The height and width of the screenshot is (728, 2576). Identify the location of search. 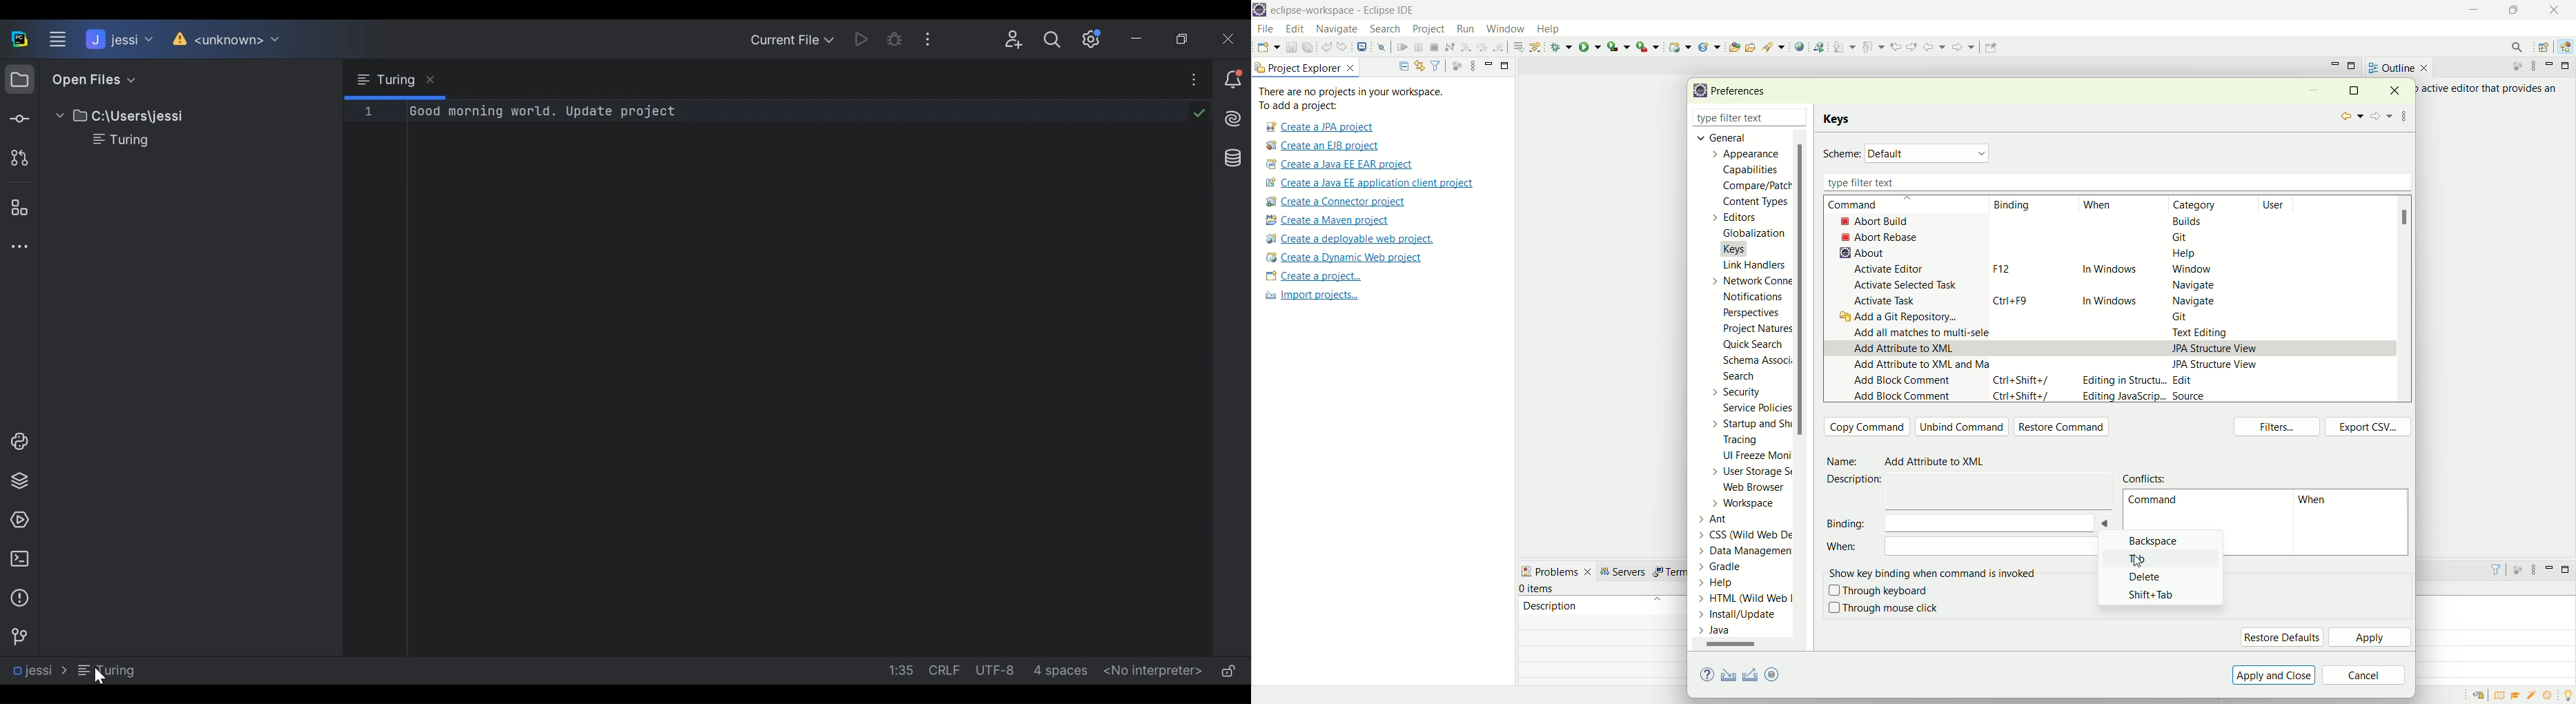
(1774, 46).